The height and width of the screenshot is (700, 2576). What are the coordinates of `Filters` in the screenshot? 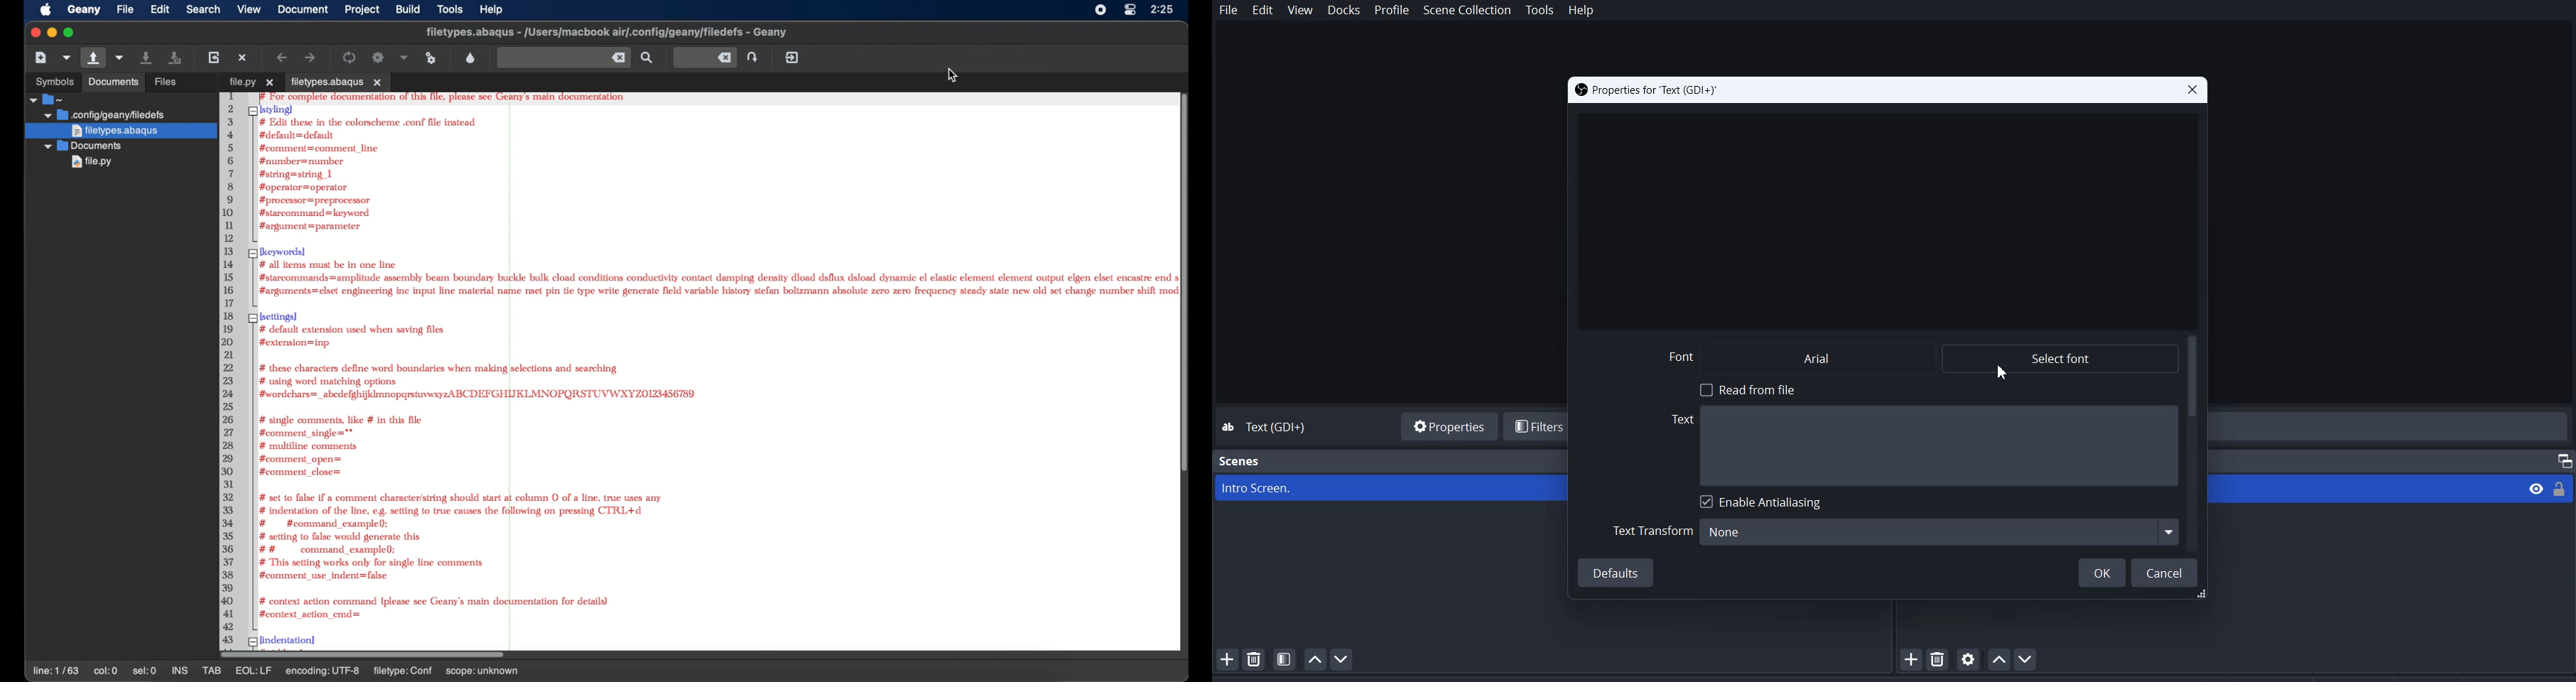 It's located at (1538, 426).